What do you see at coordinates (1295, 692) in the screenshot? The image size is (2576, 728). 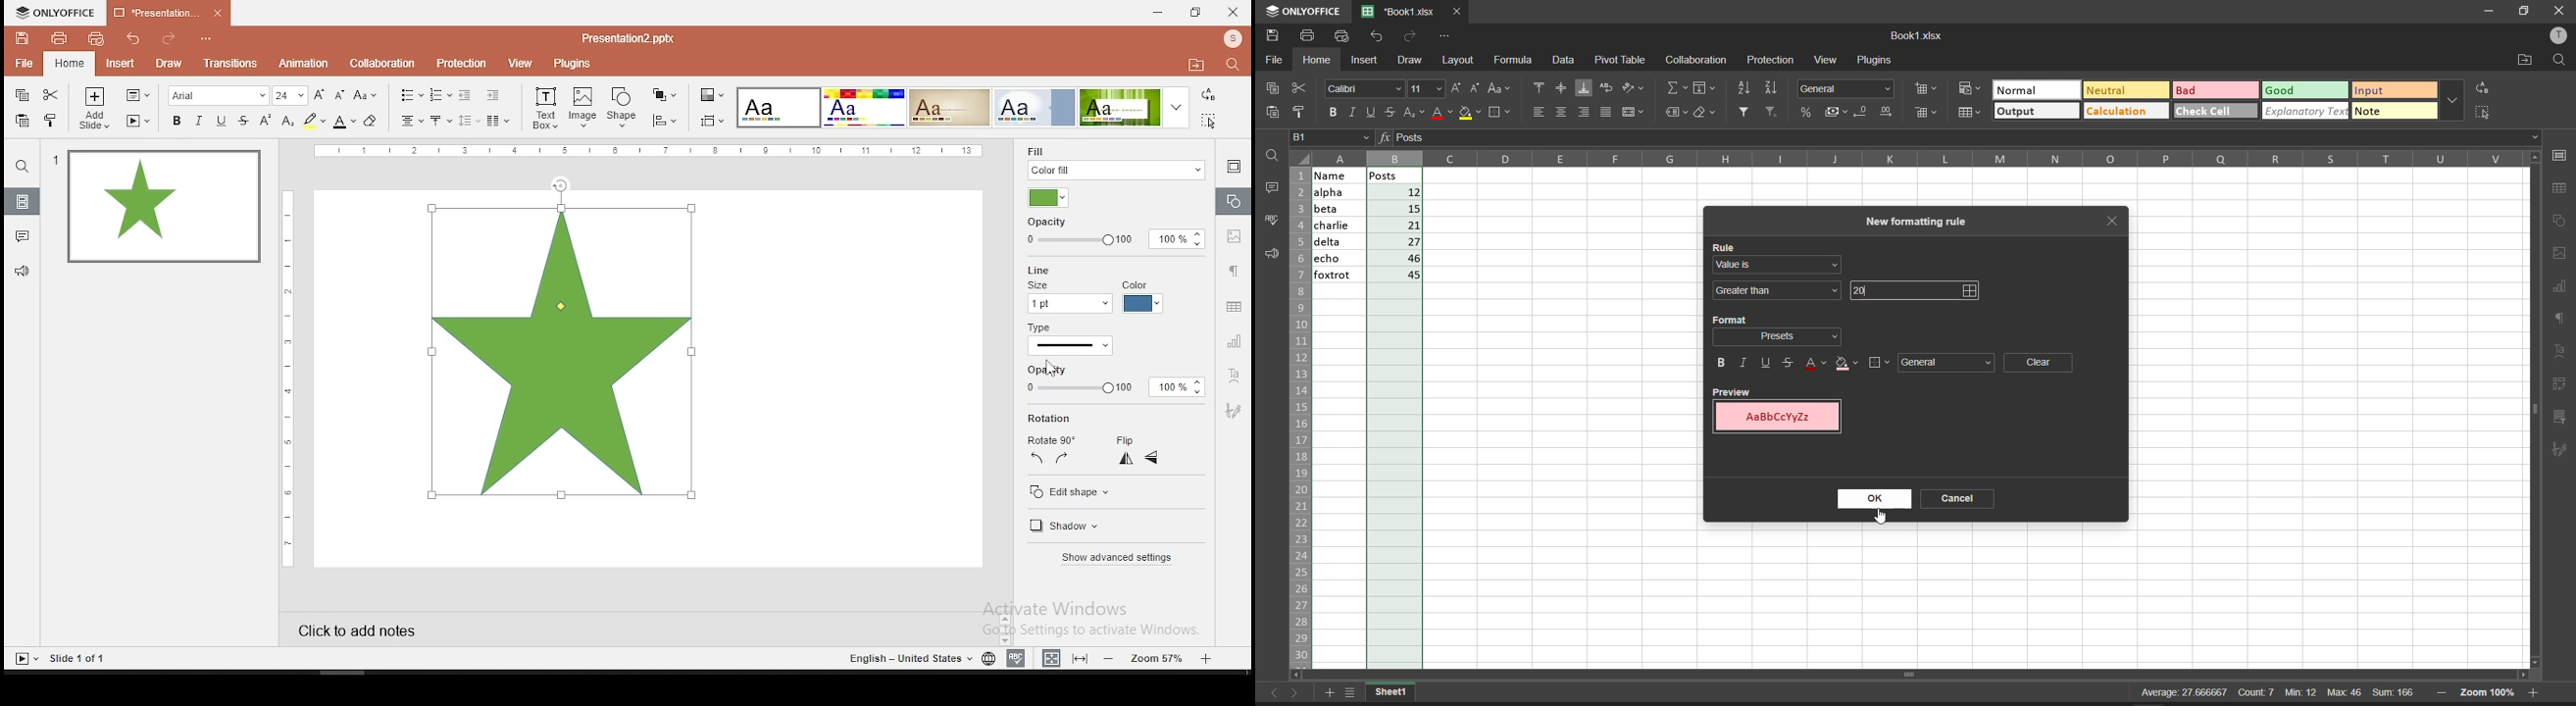 I see `move to the sheet right` at bounding box center [1295, 692].